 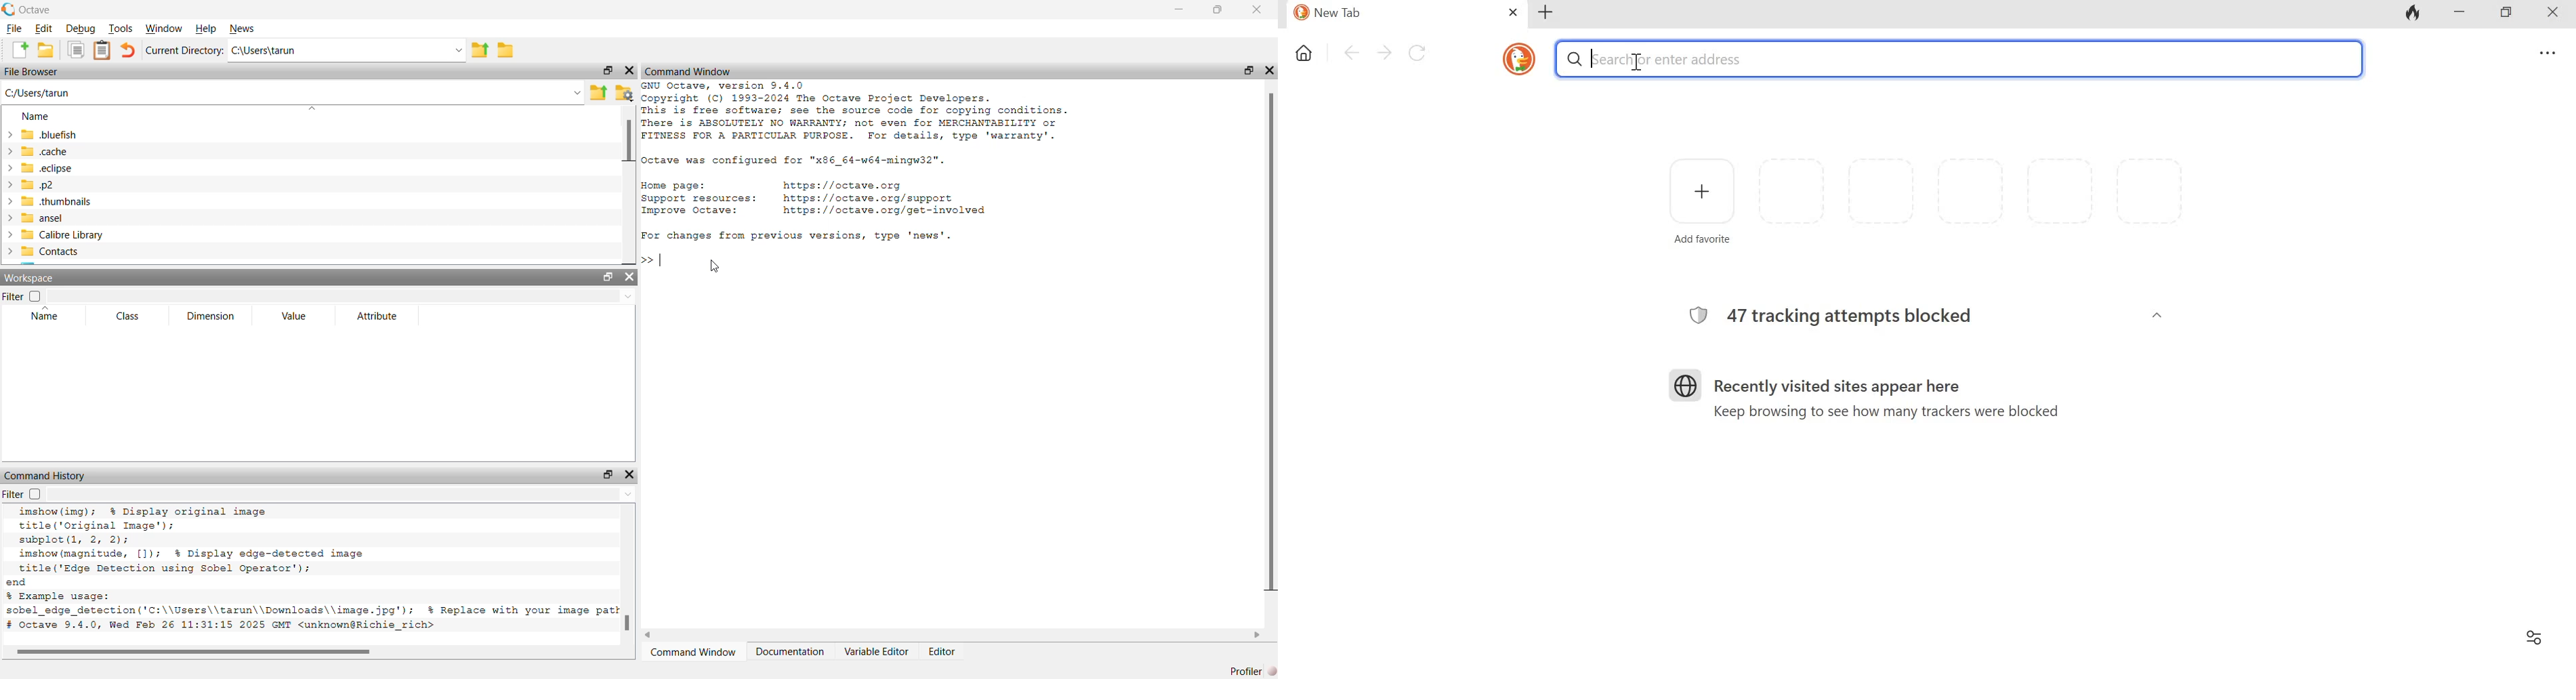 I want to click on Overflow menu, so click(x=2549, y=54).